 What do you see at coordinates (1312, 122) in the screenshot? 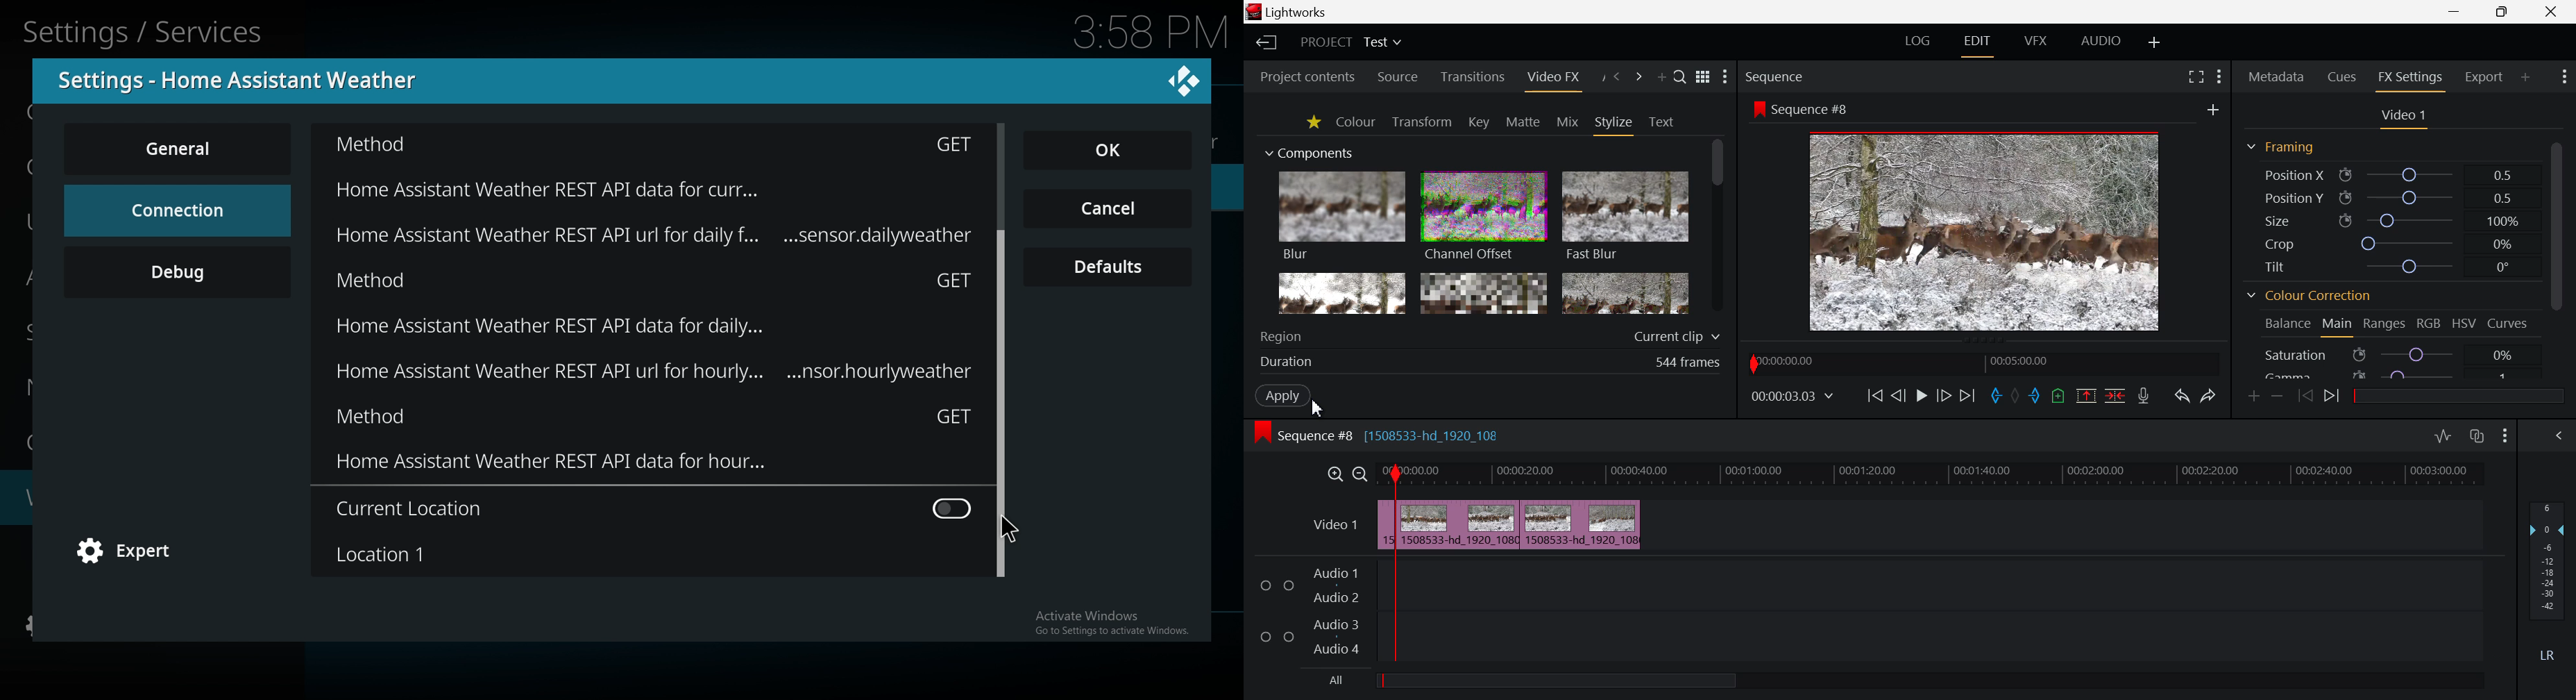
I see `Favorites` at bounding box center [1312, 122].